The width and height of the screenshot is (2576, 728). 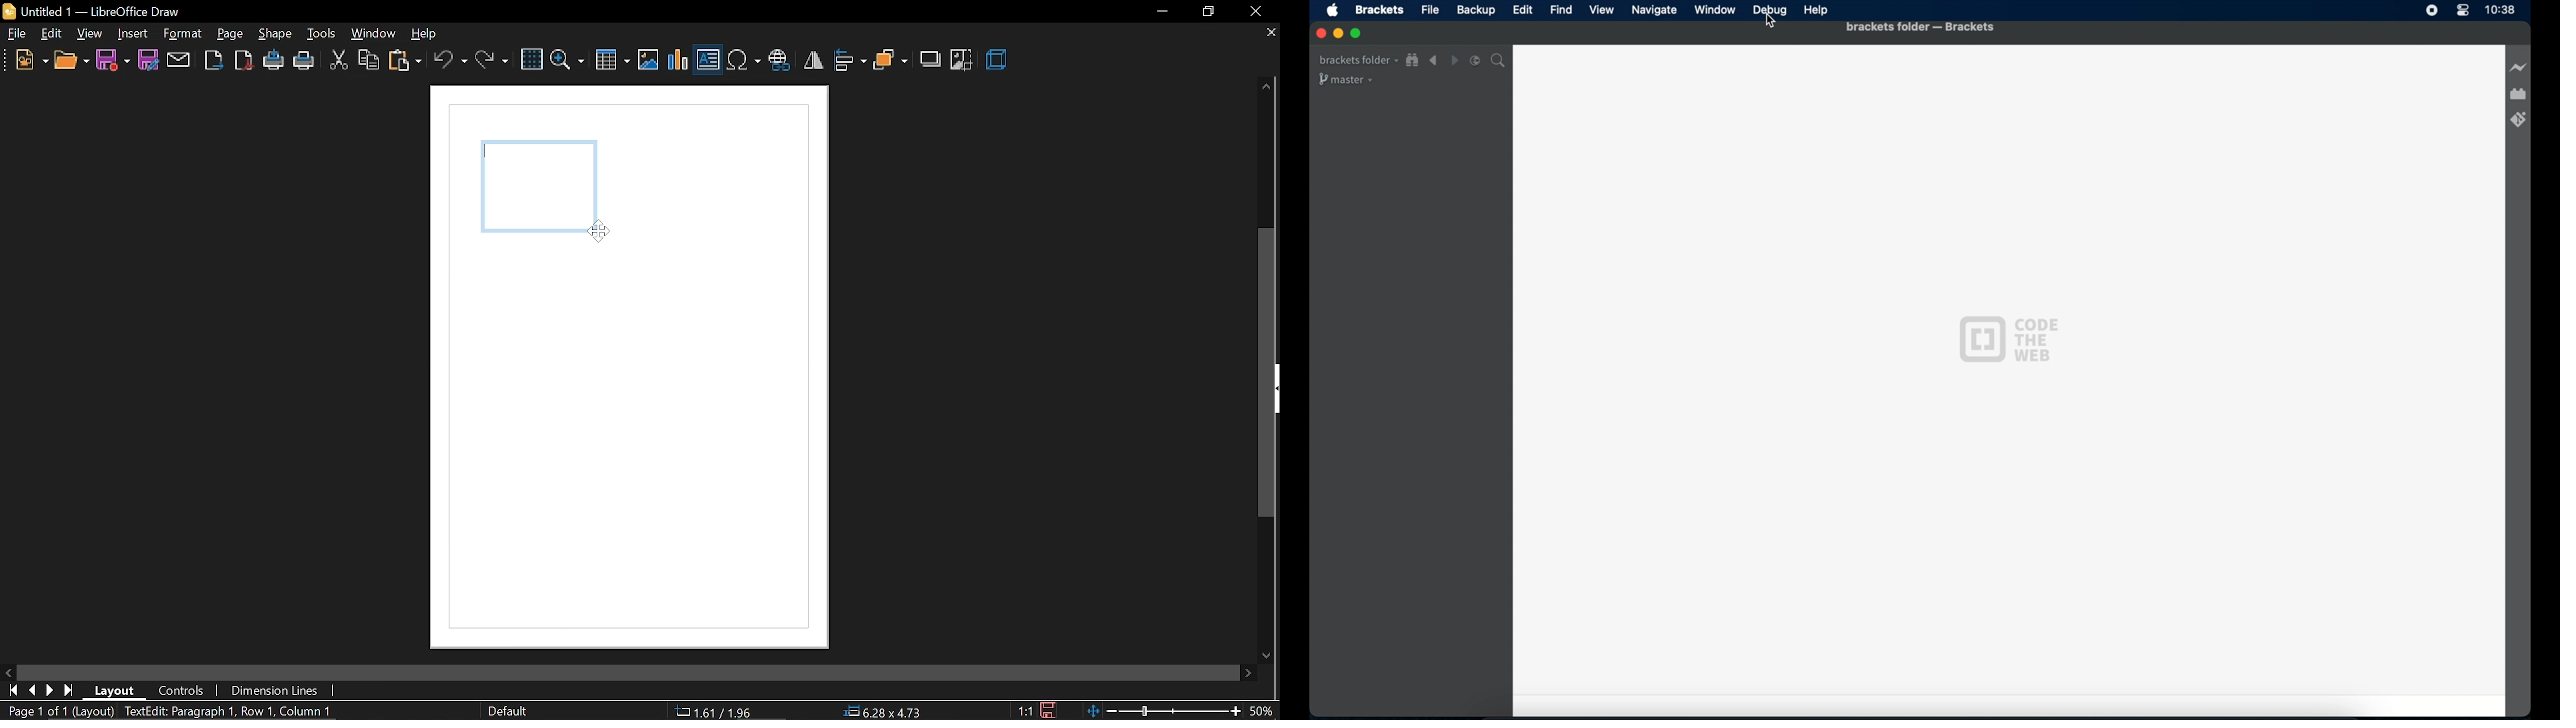 I want to click on new, so click(x=31, y=62).